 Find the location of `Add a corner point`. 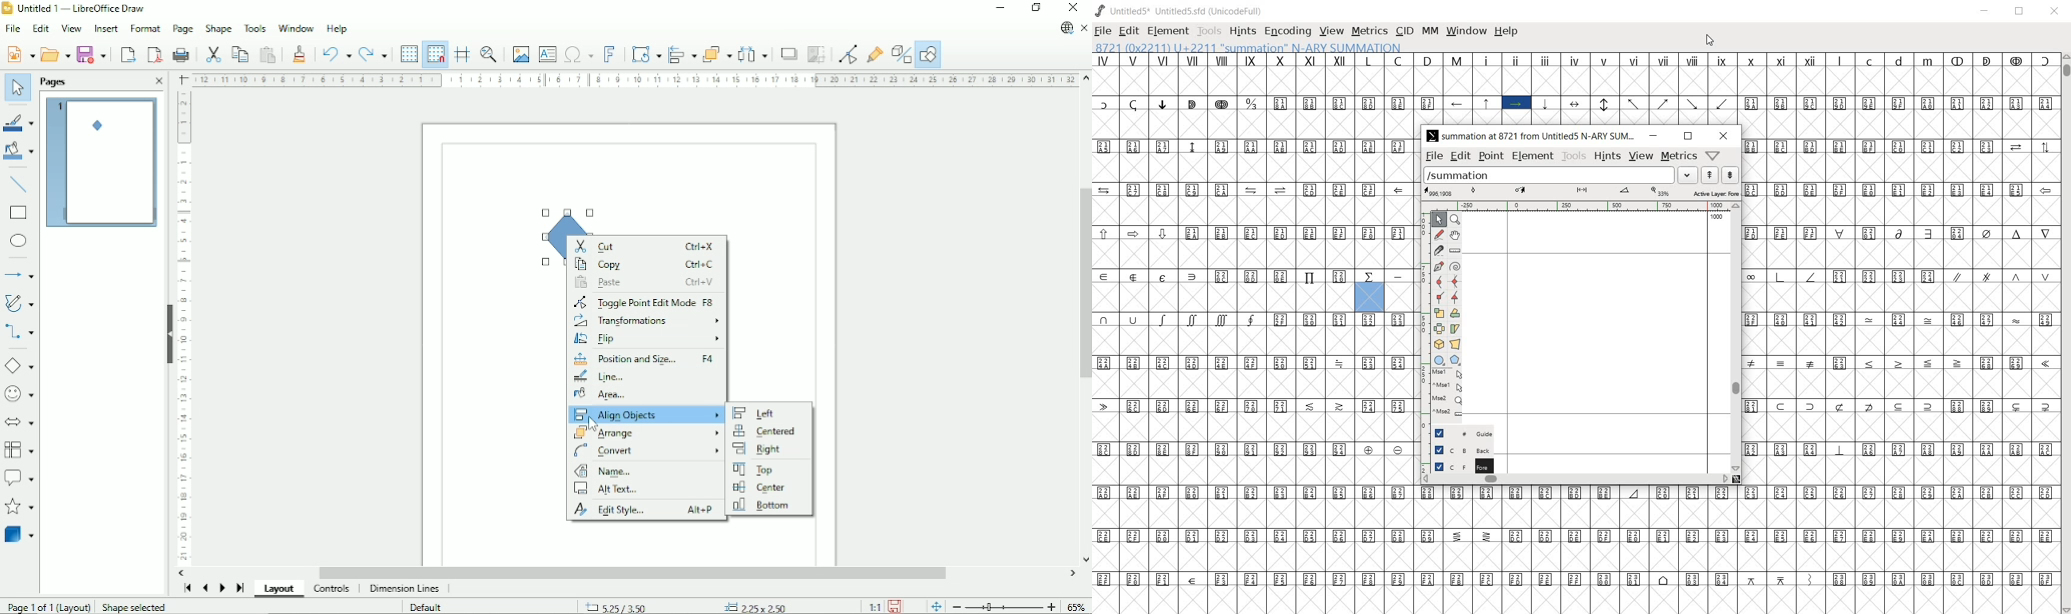

Add a corner point is located at coordinates (1439, 297).